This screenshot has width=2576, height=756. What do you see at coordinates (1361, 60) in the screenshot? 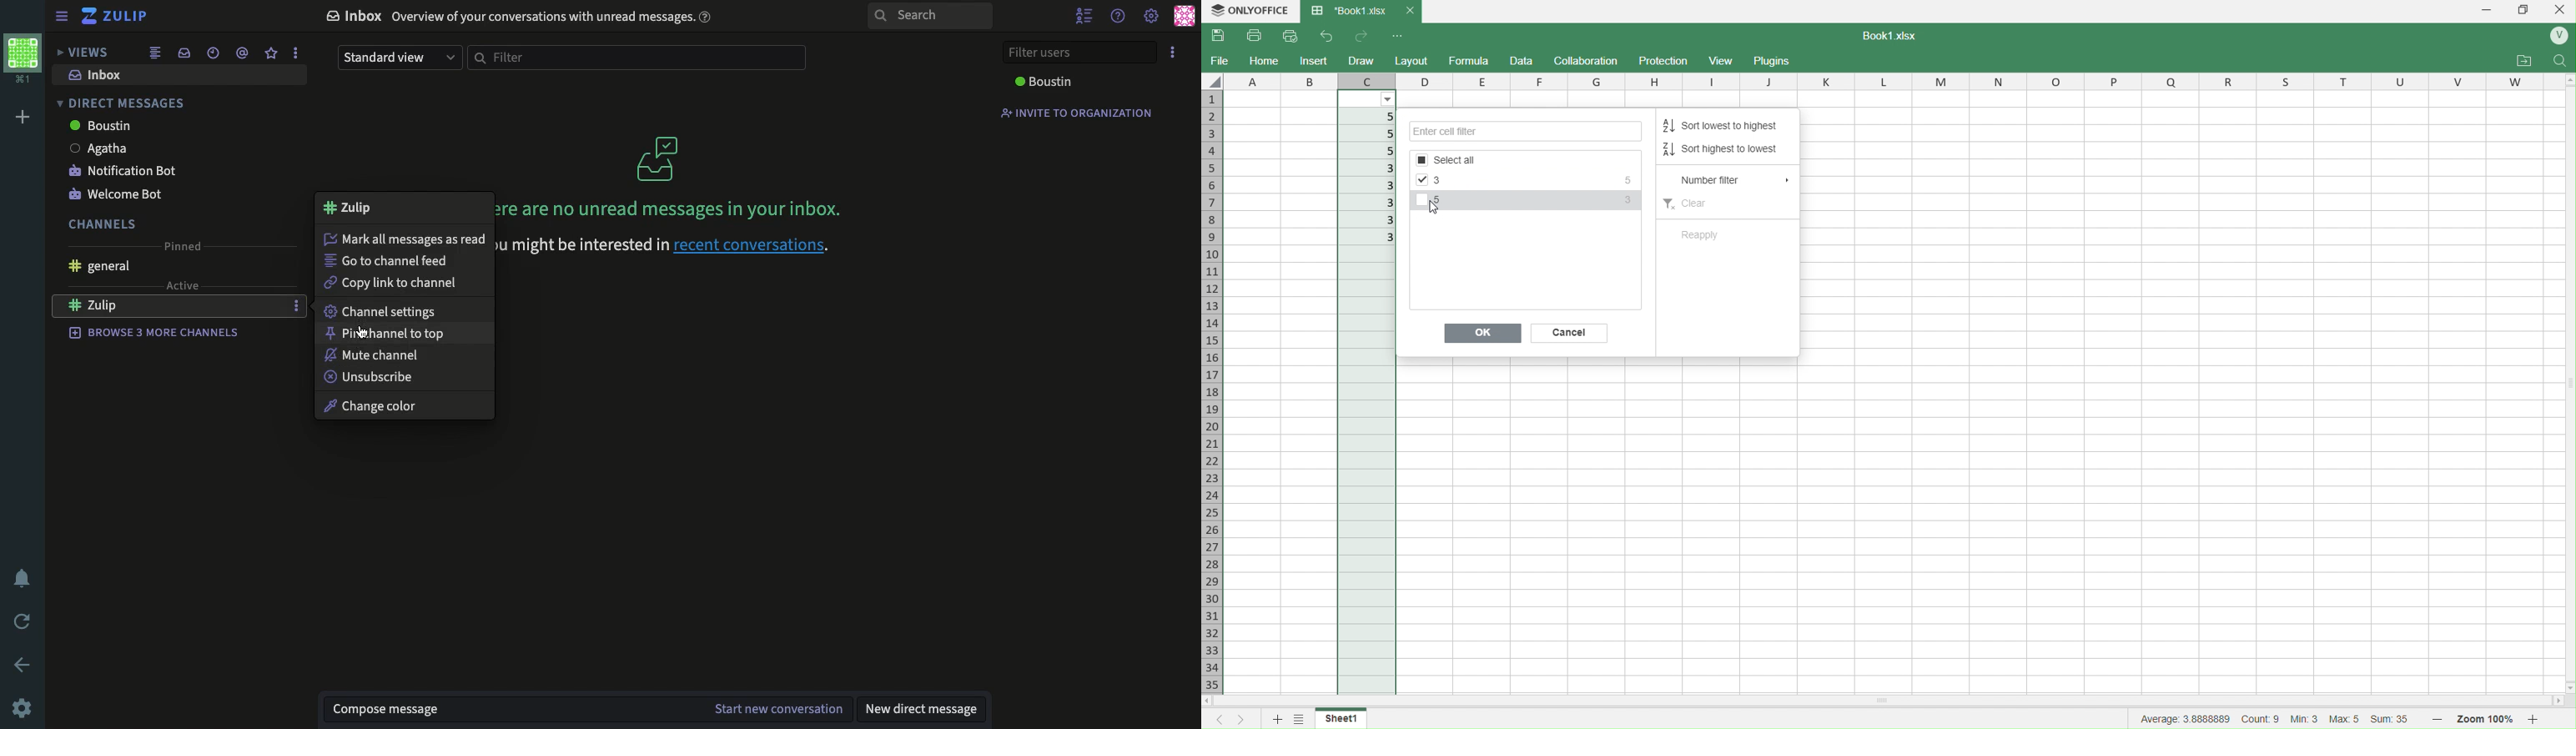
I see `Draw` at bounding box center [1361, 60].